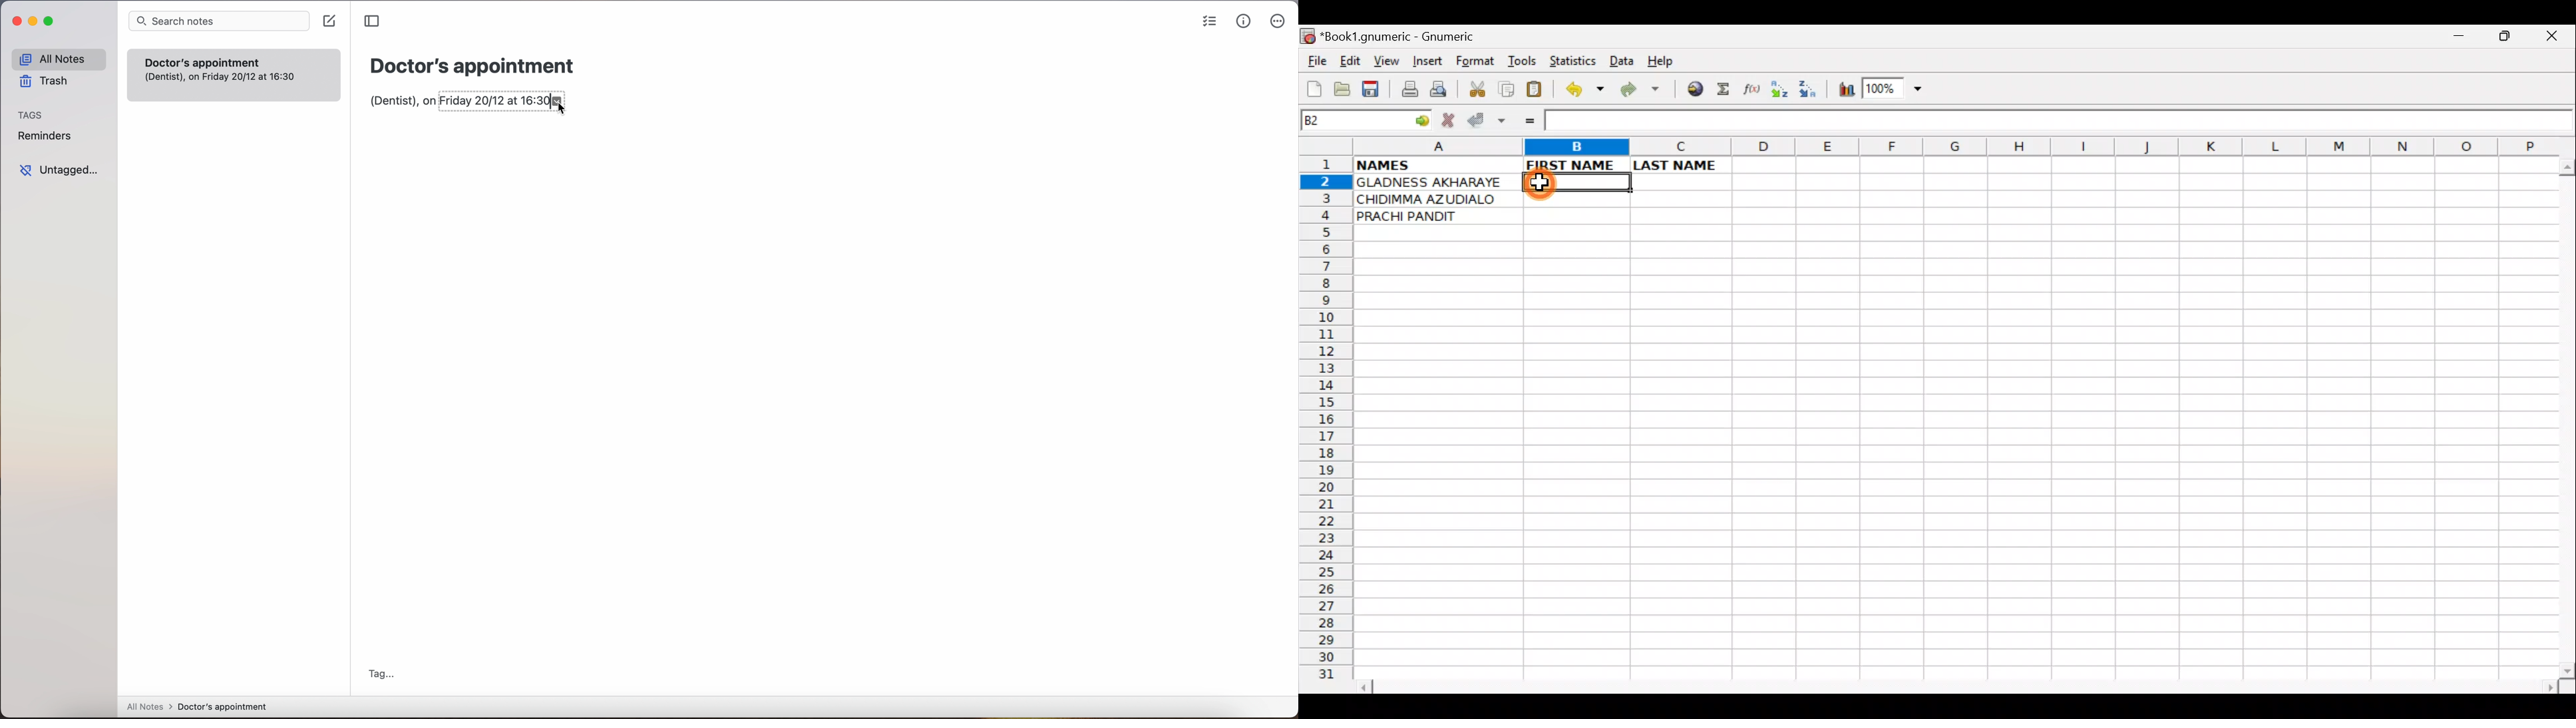  What do you see at coordinates (1894, 91) in the screenshot?
I see `Zoom` at bounding box center [1894, 91].